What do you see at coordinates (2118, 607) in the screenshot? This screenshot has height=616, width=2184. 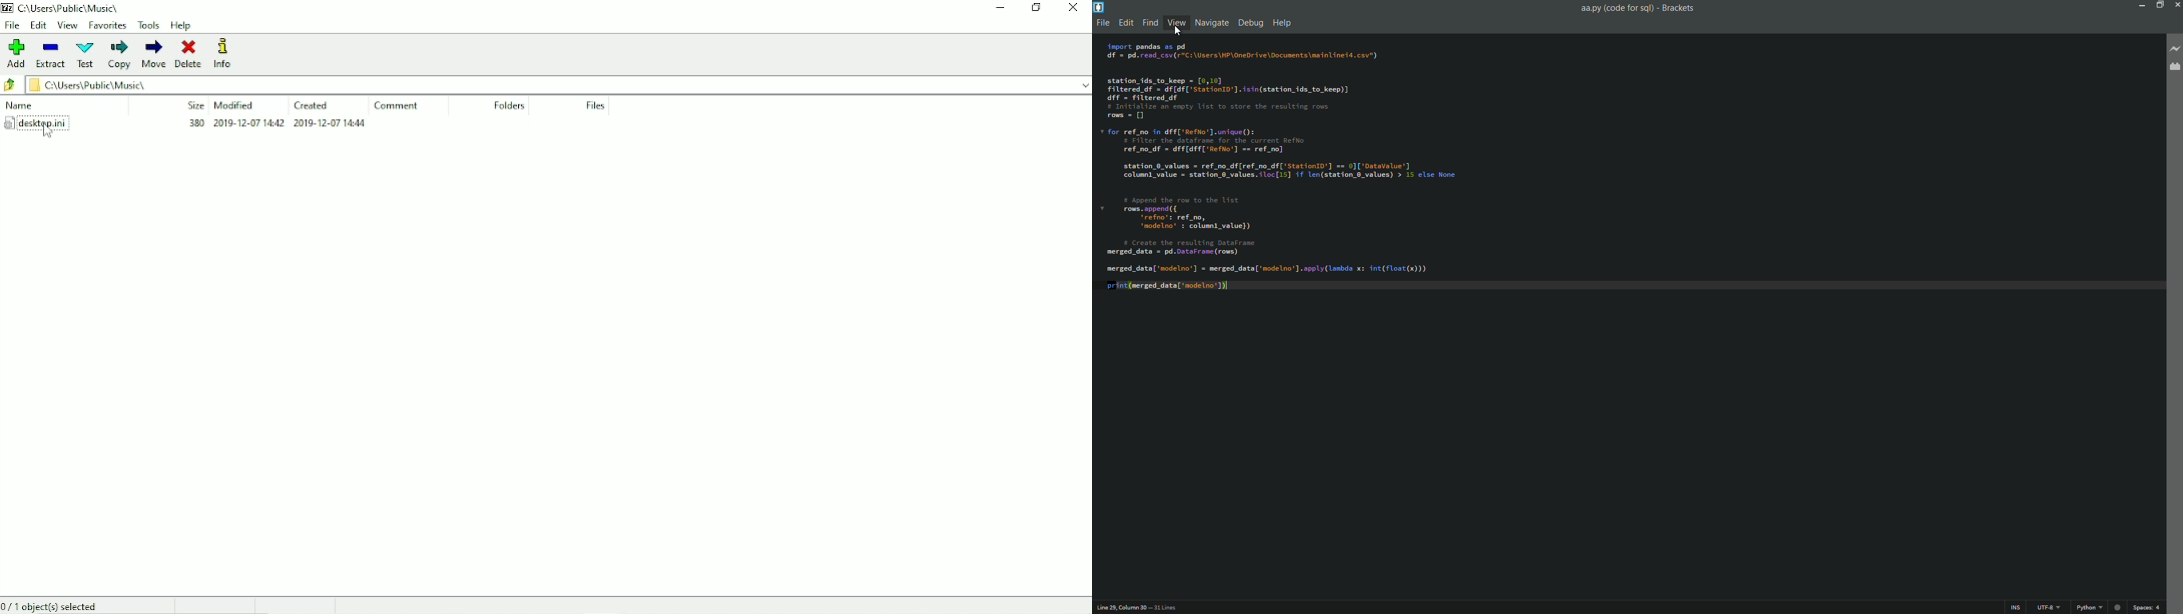 I see `Unsaved indicator` at bounding box center [2118, 607].